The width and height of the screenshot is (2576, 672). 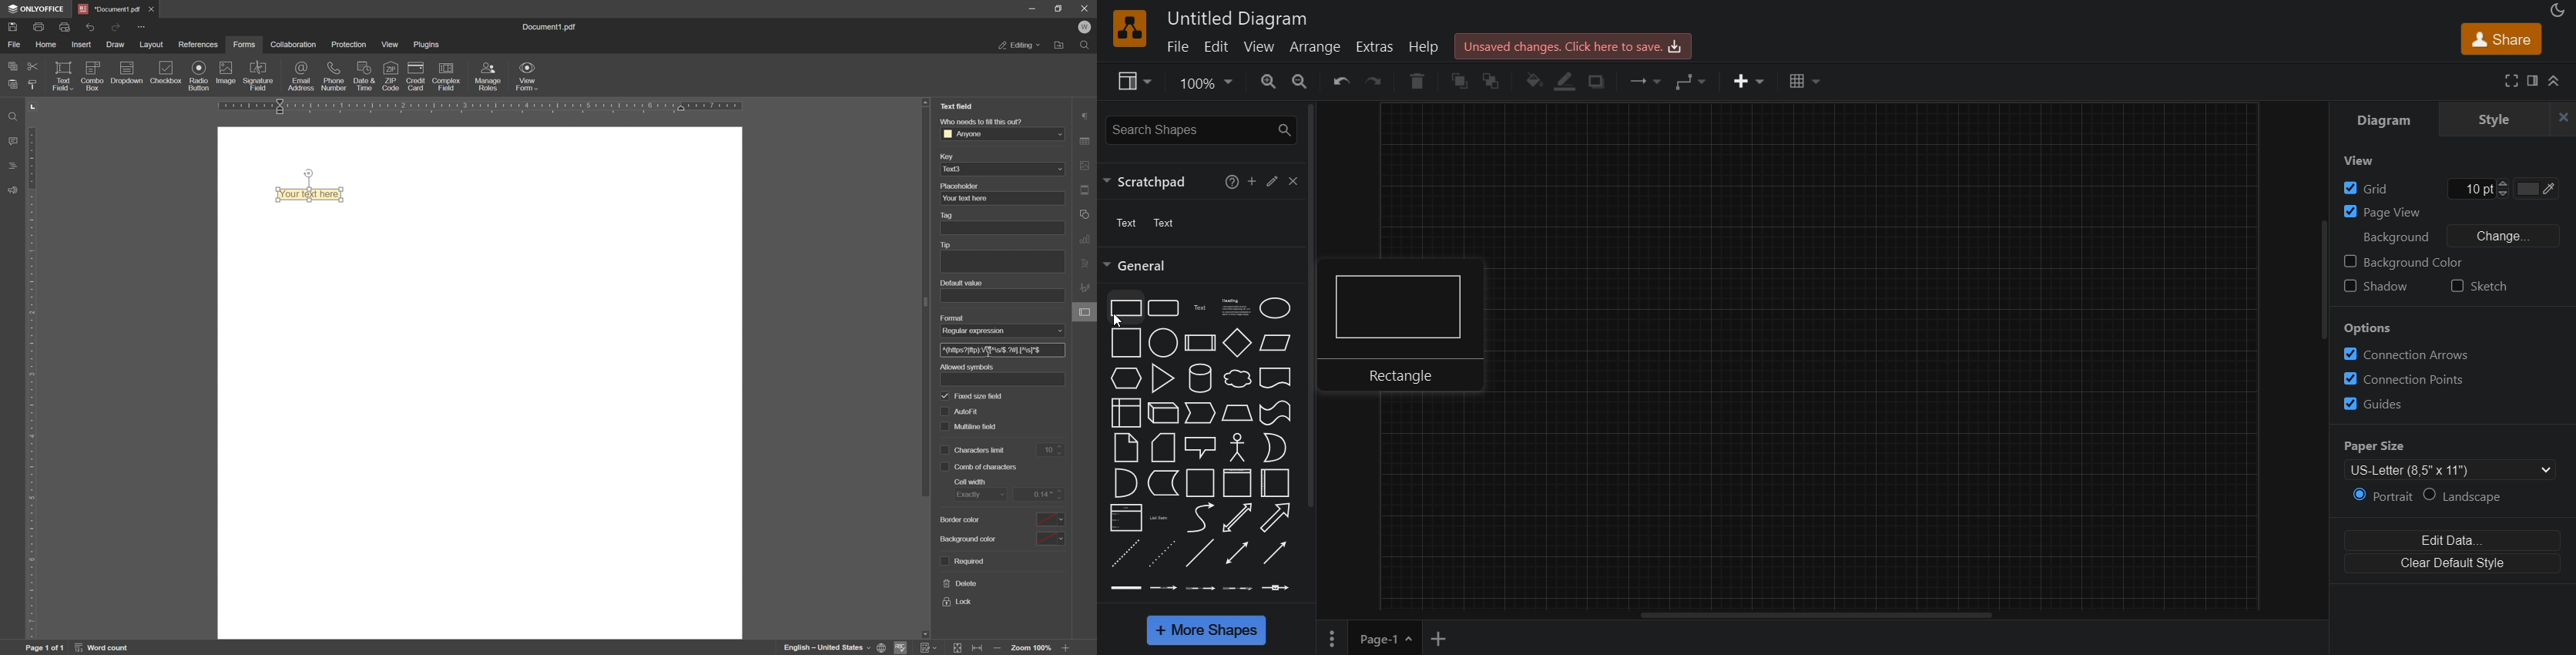 I want to click on increase grid pt, so click(x=2504, y=183).